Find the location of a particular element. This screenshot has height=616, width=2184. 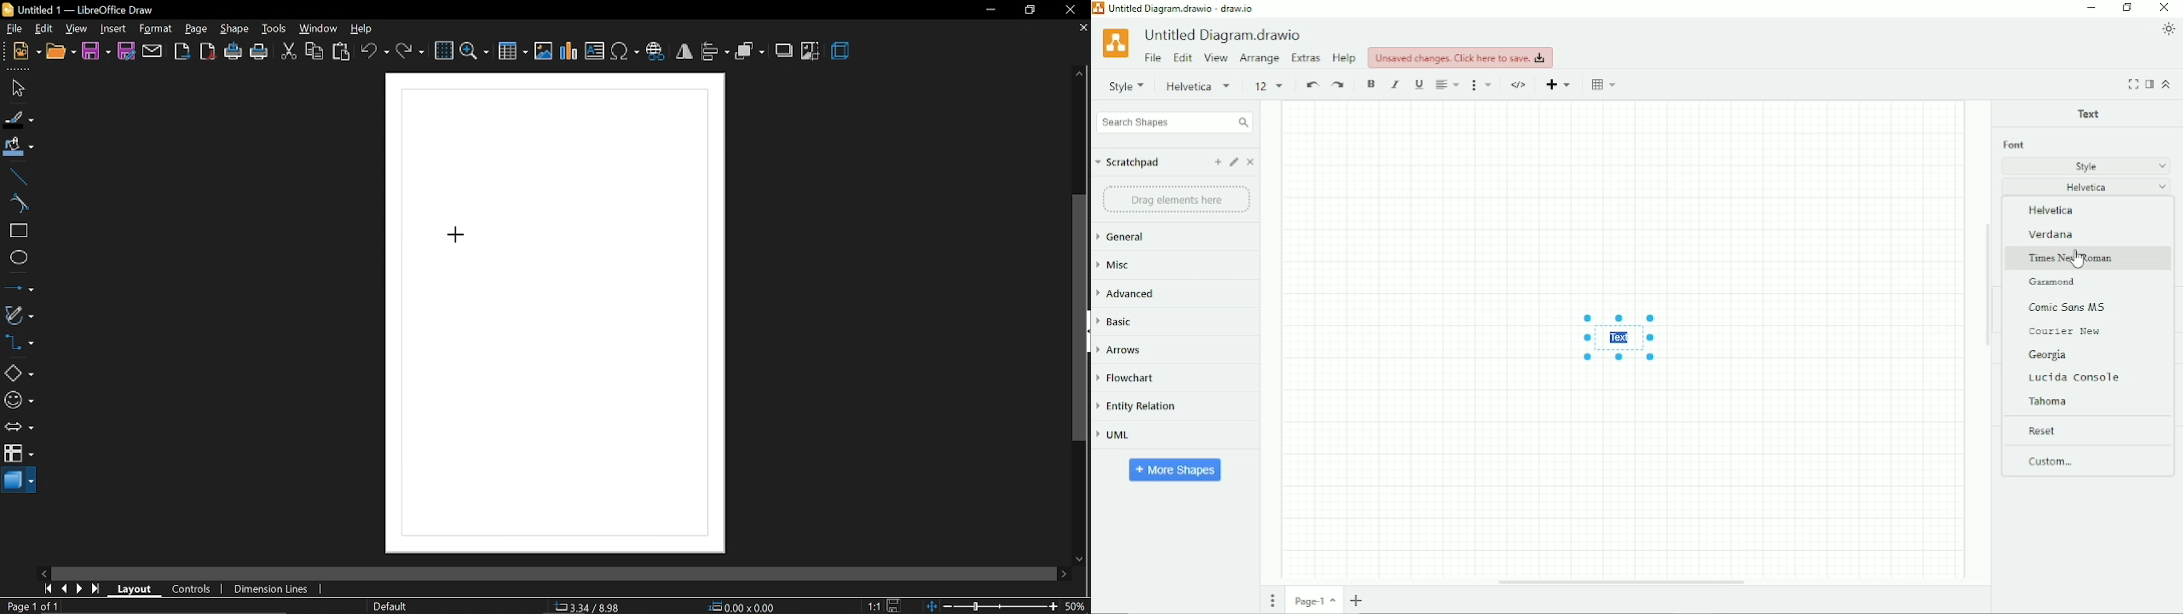

restore down is located at coordinates (1028, 12).